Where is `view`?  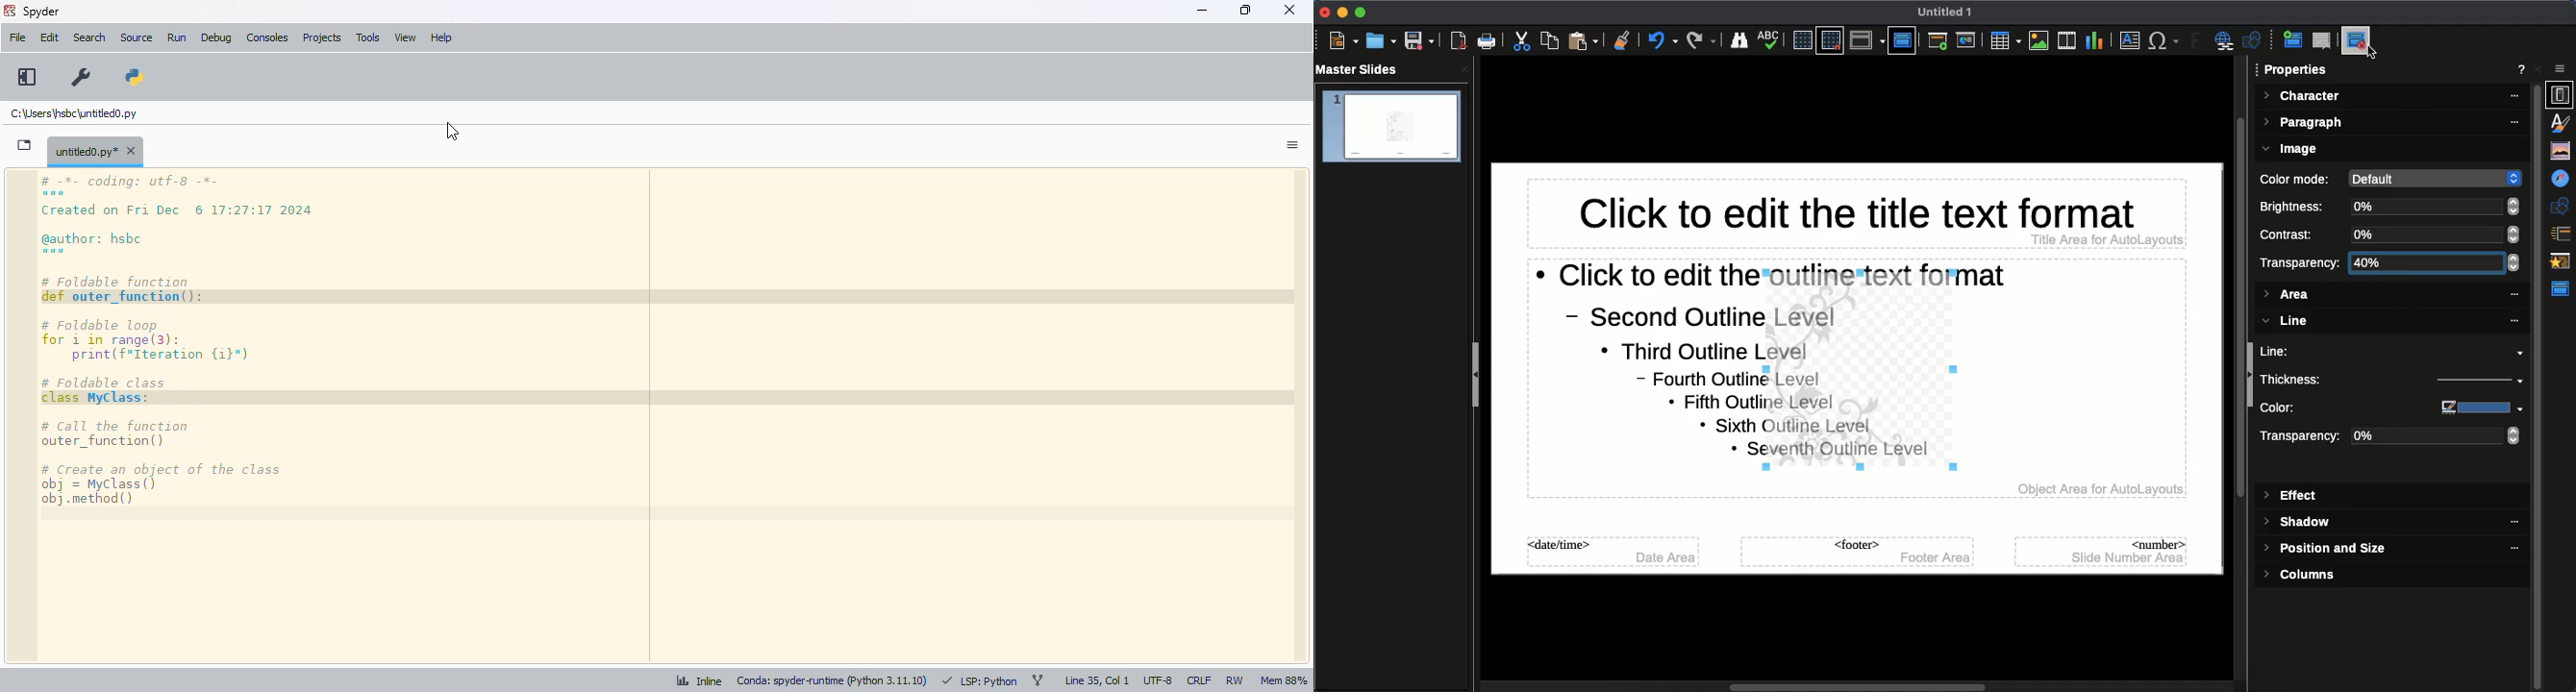
view is located at coordinates (407, 37).